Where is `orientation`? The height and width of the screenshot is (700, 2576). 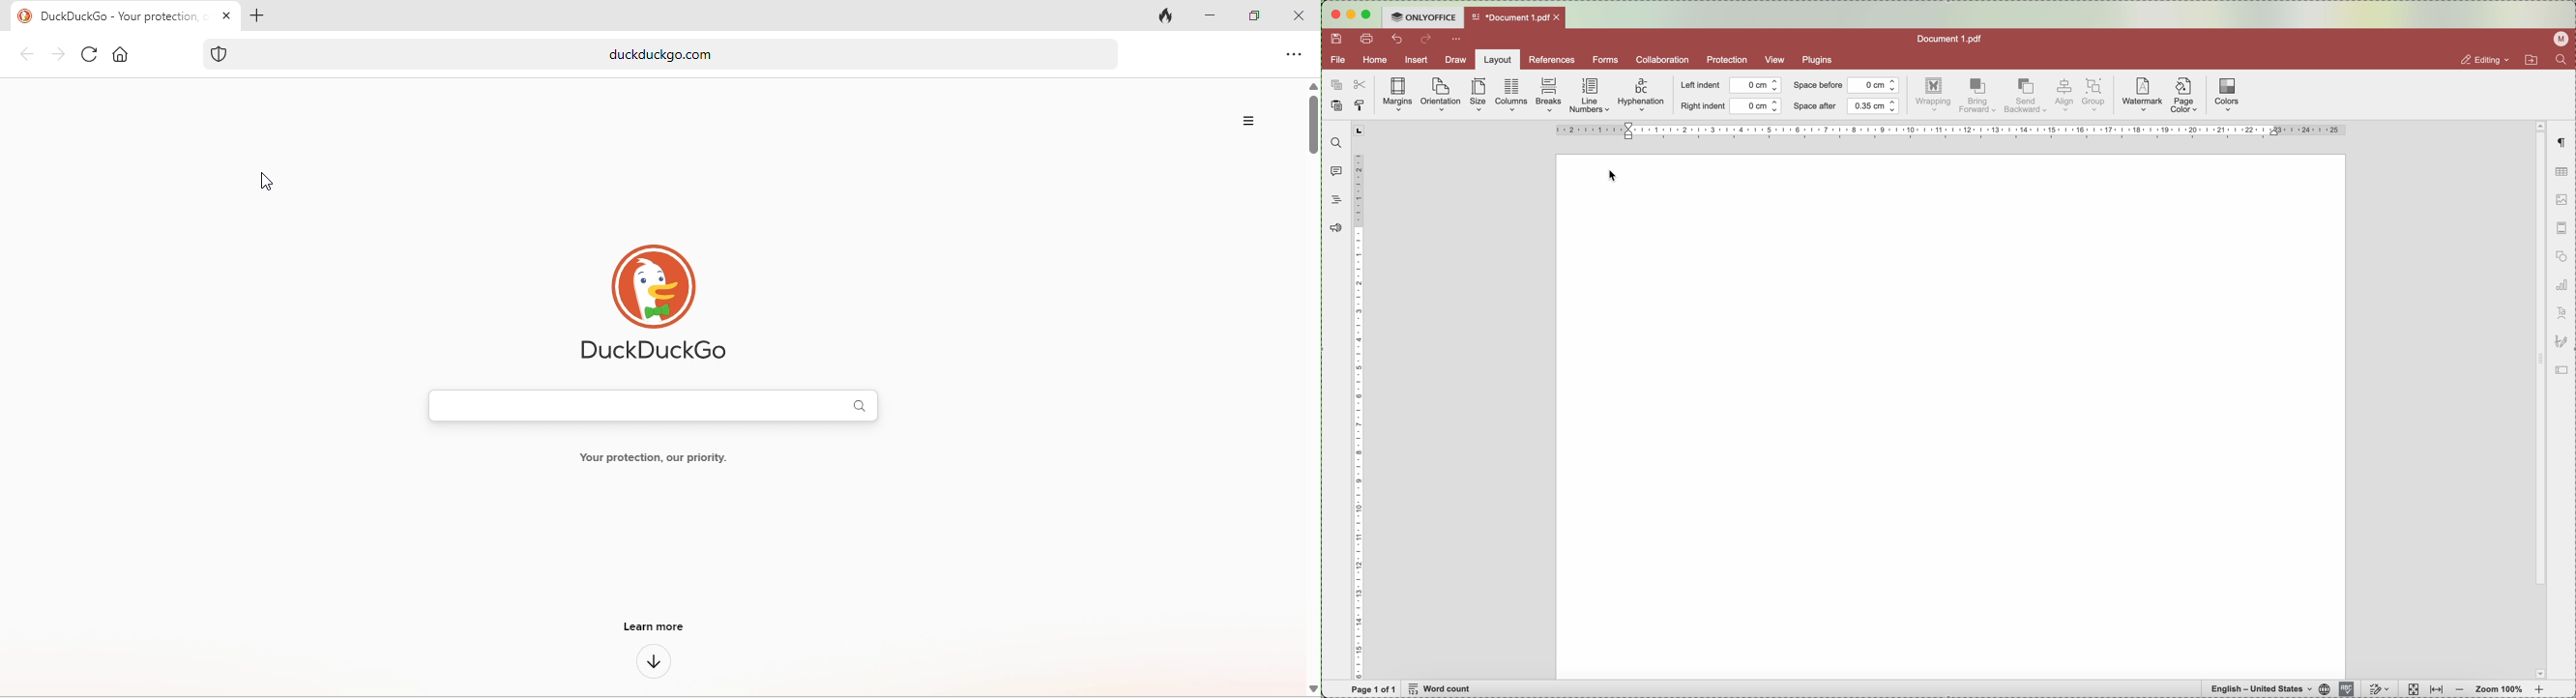
orientation is located at coordinates (1442, 93).